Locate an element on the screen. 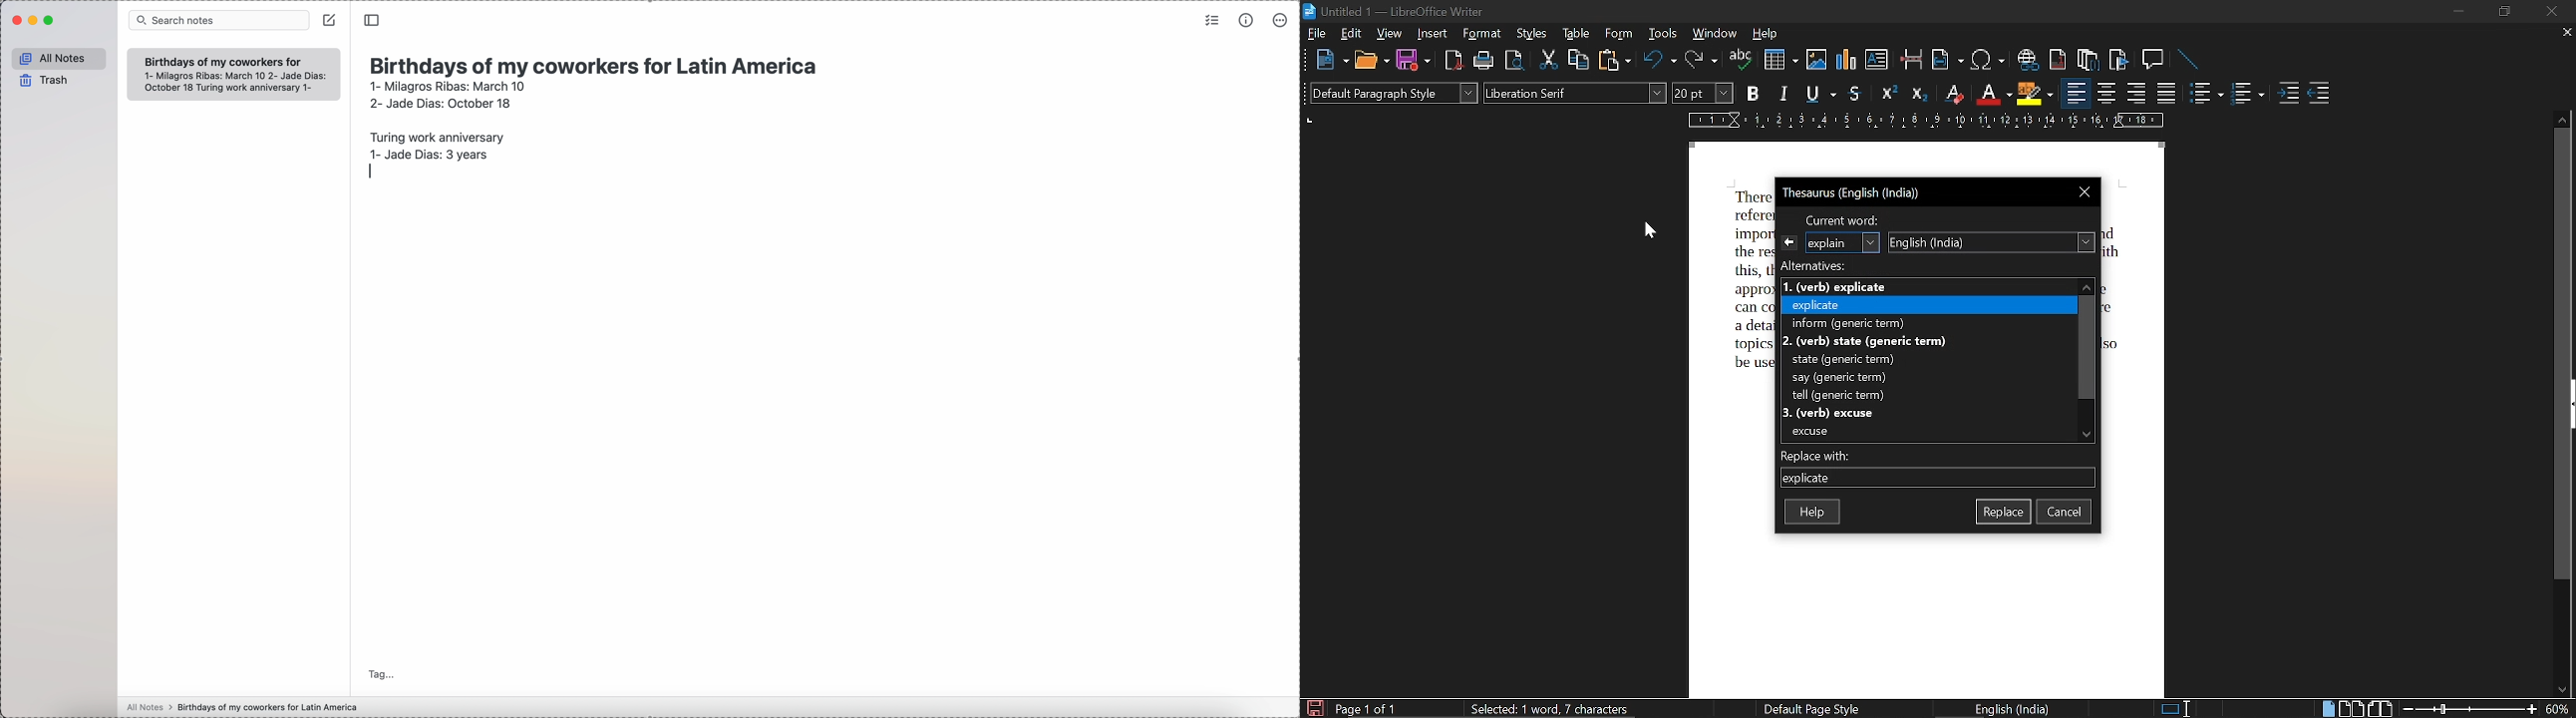  insert field is located at coordinates (1948, 61).